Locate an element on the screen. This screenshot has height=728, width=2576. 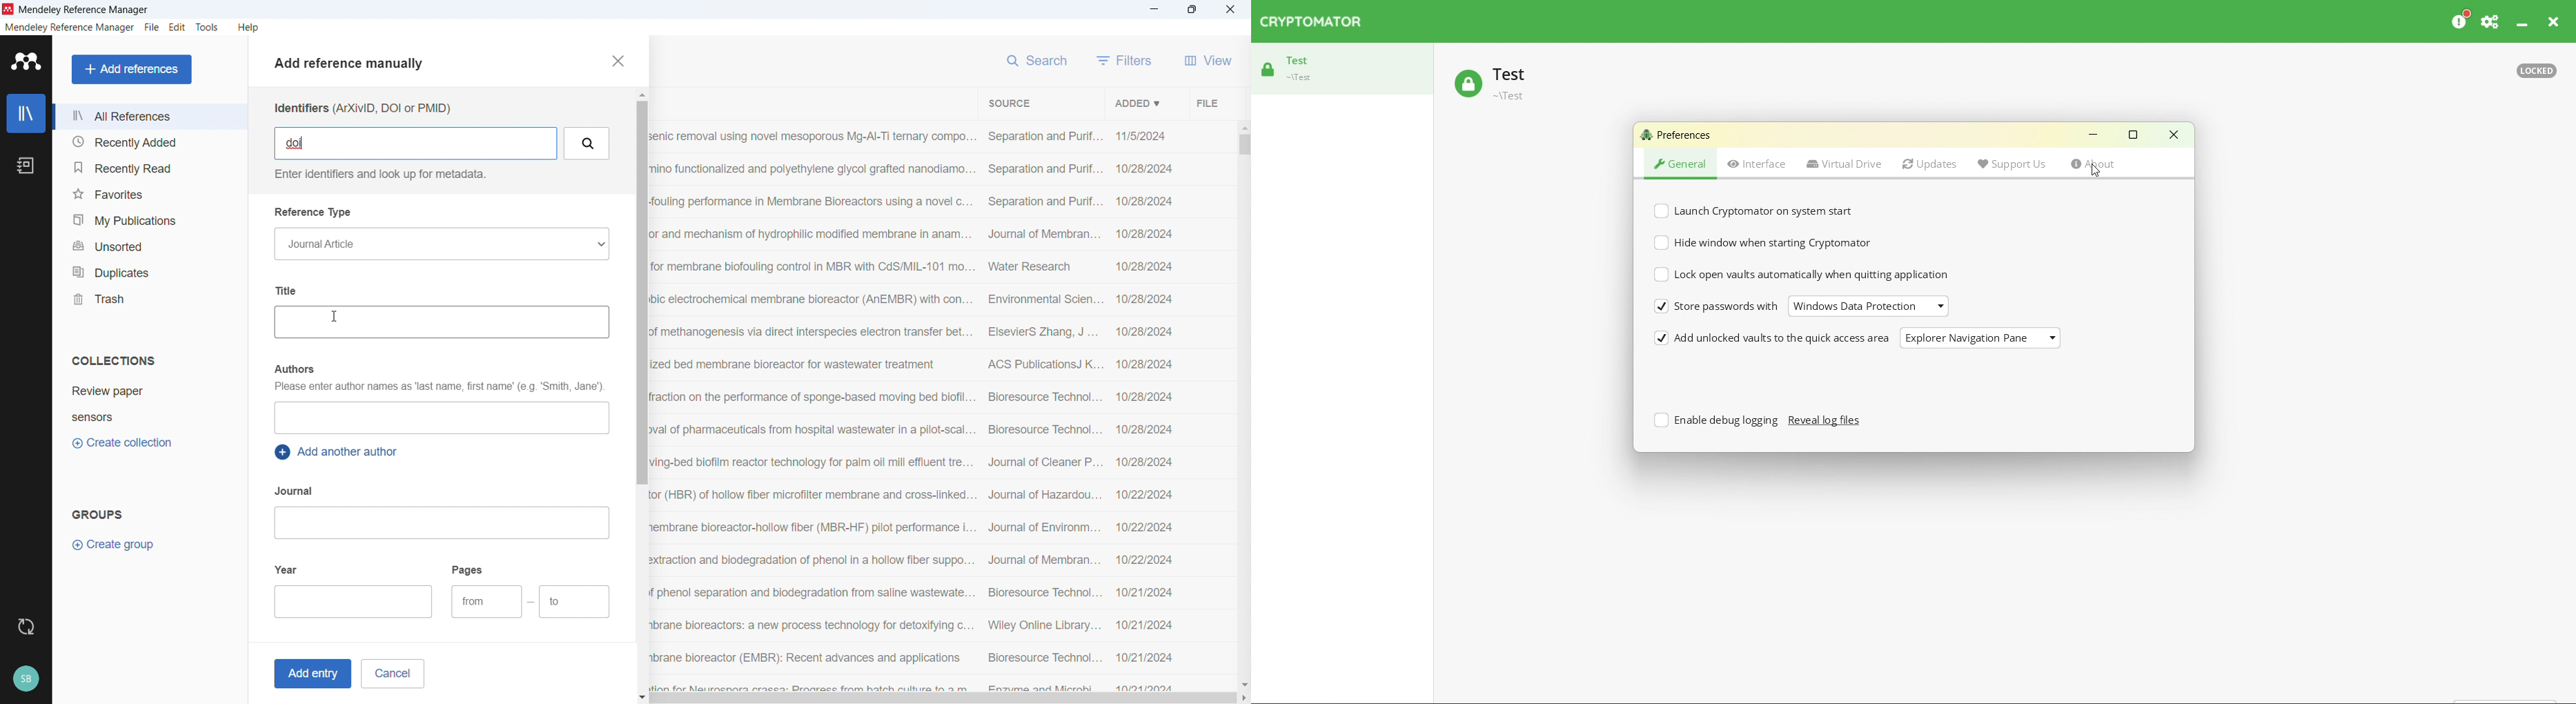
Logo  is located at coordinates (27, 61).